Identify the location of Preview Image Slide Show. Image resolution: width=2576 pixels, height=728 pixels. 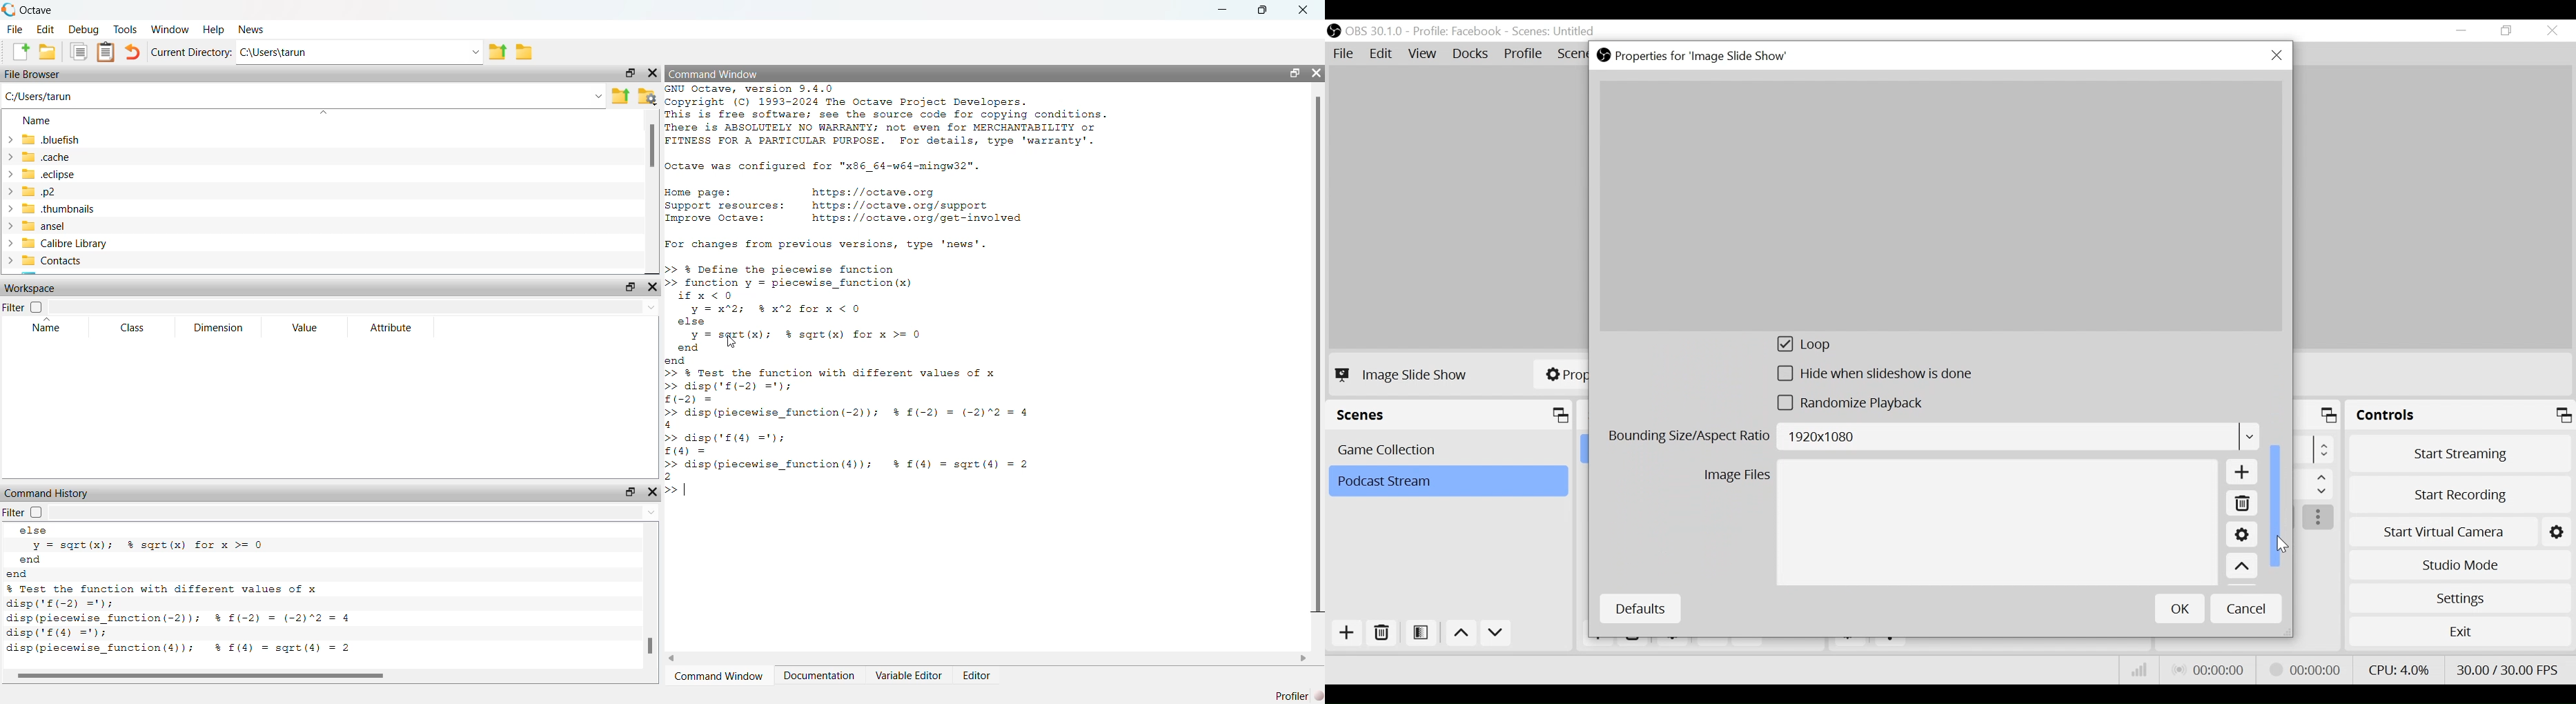
(1940, 206).